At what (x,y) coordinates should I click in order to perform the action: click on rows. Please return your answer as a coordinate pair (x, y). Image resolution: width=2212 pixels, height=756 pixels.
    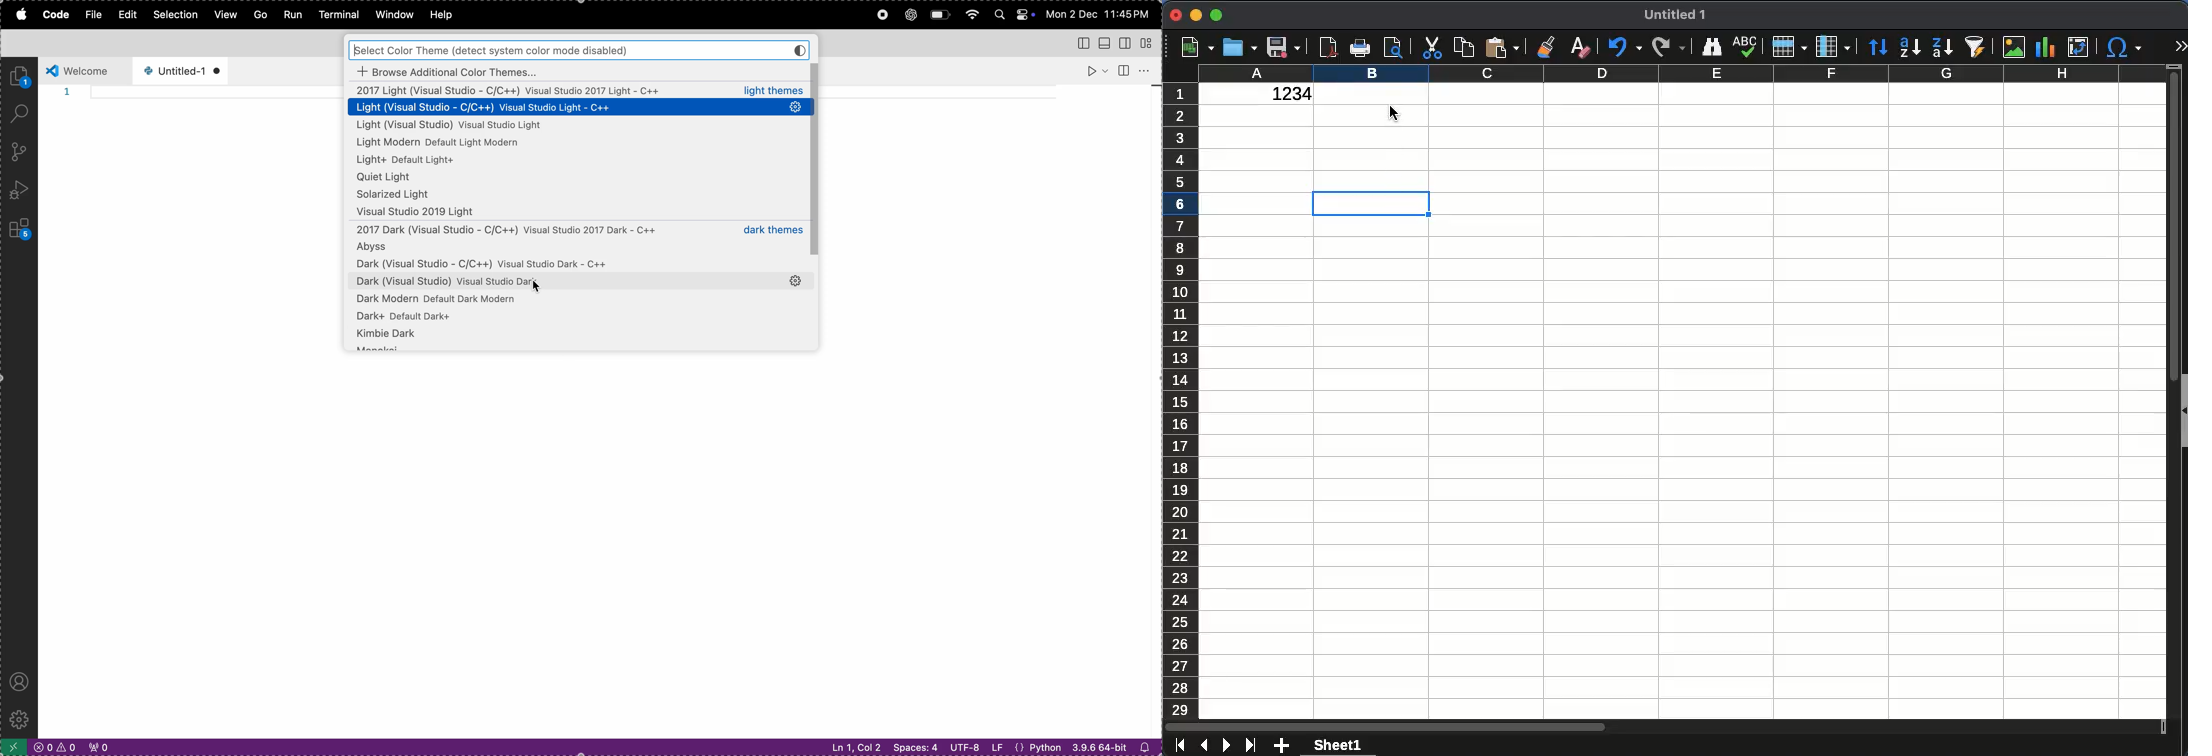
    Looking at the image, I should click on (1183, 400).